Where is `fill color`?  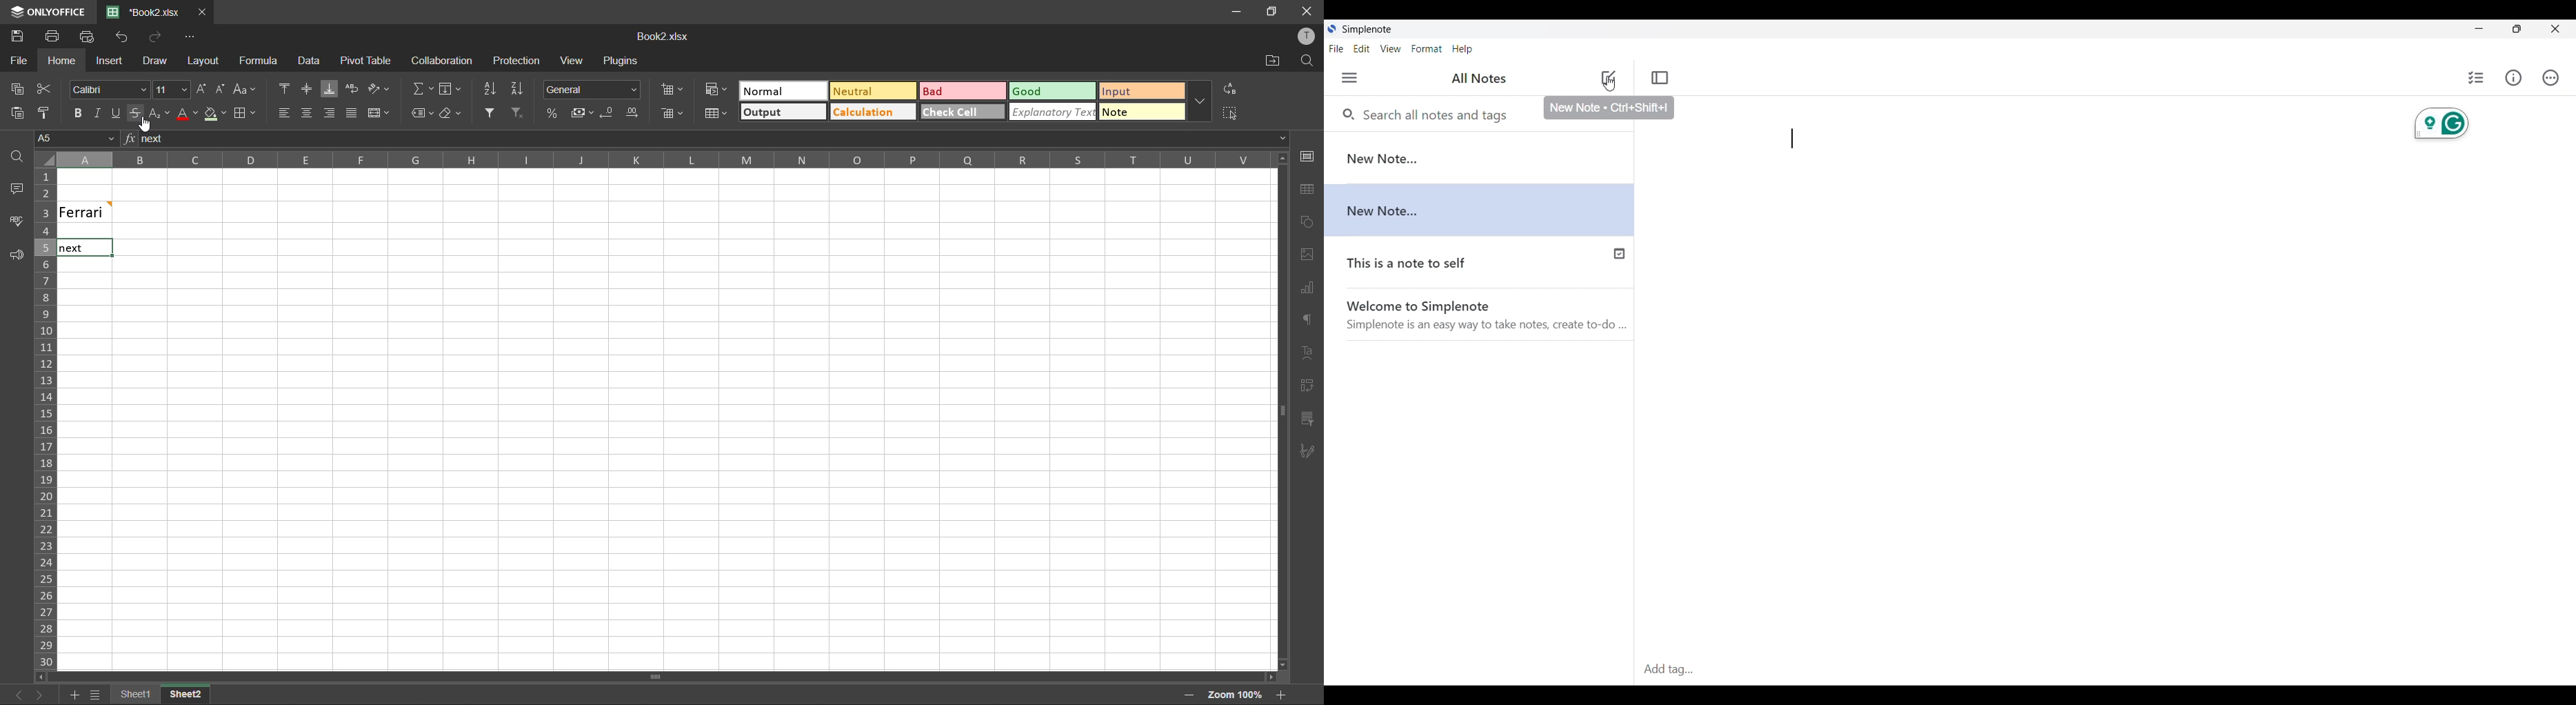 fill color is located at coordinates (214, 112).